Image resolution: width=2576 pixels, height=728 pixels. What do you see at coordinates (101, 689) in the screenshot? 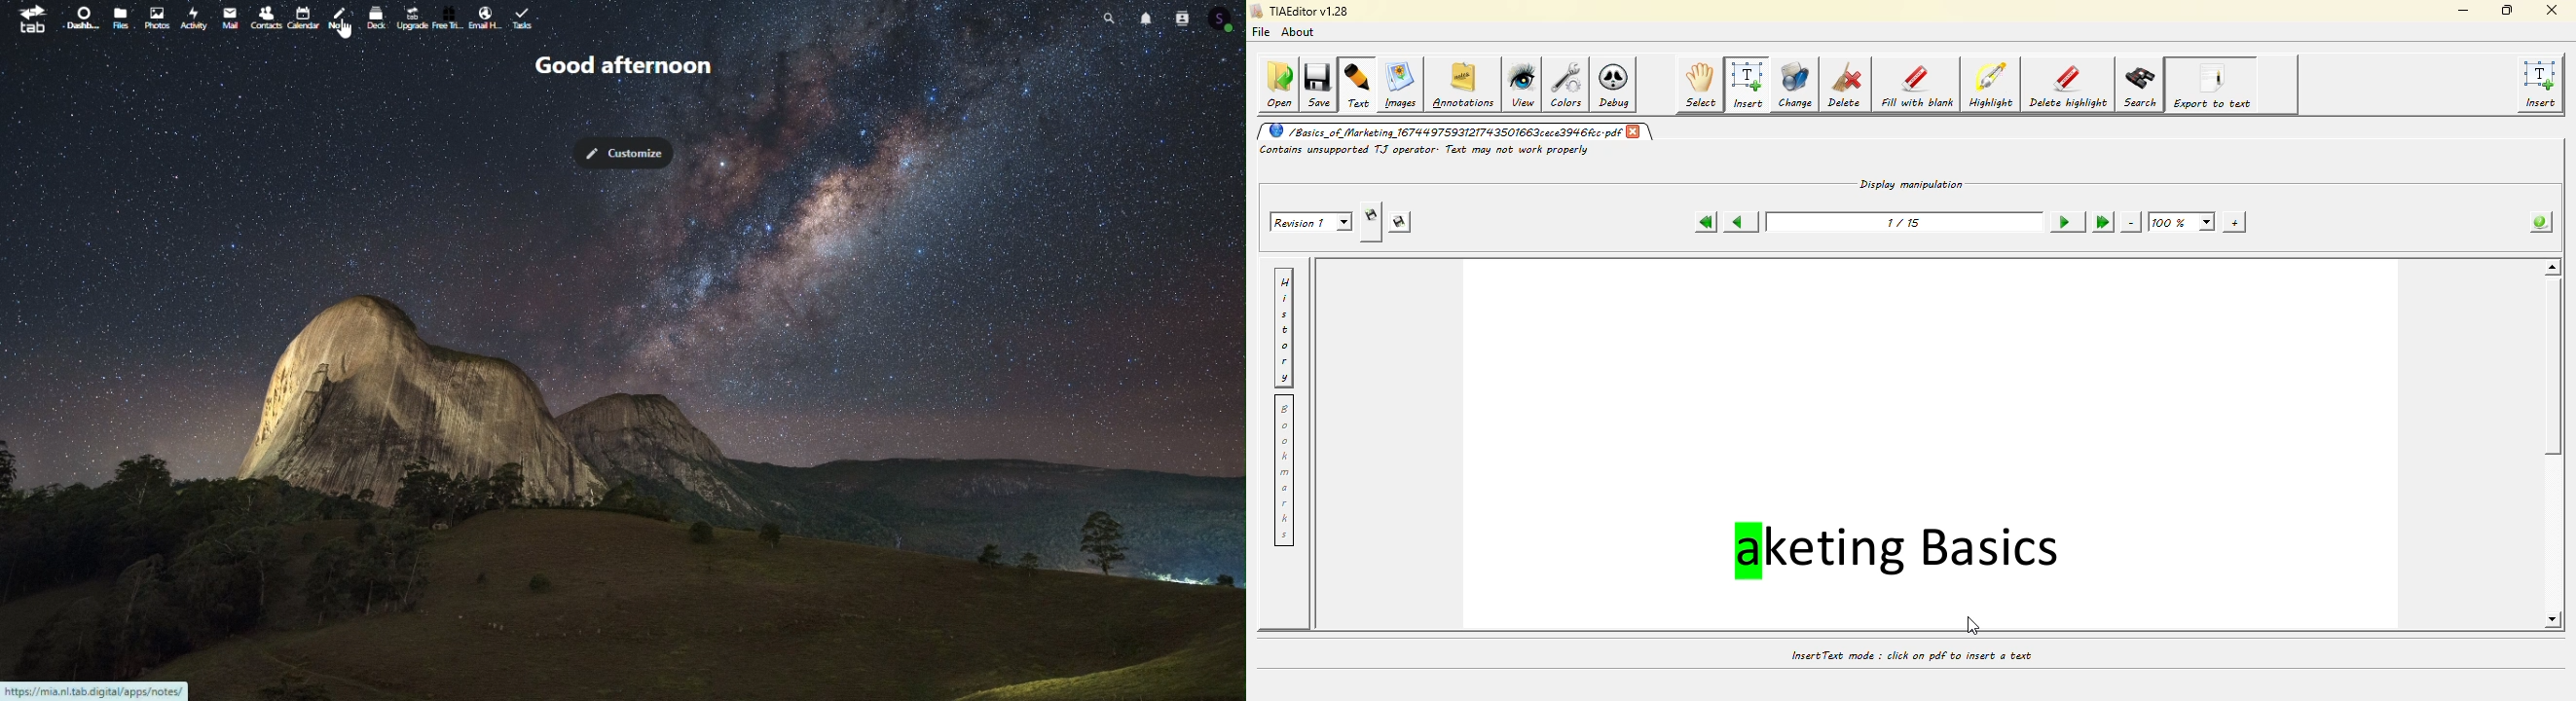
I see `URL` at bounding box center [101, 689].